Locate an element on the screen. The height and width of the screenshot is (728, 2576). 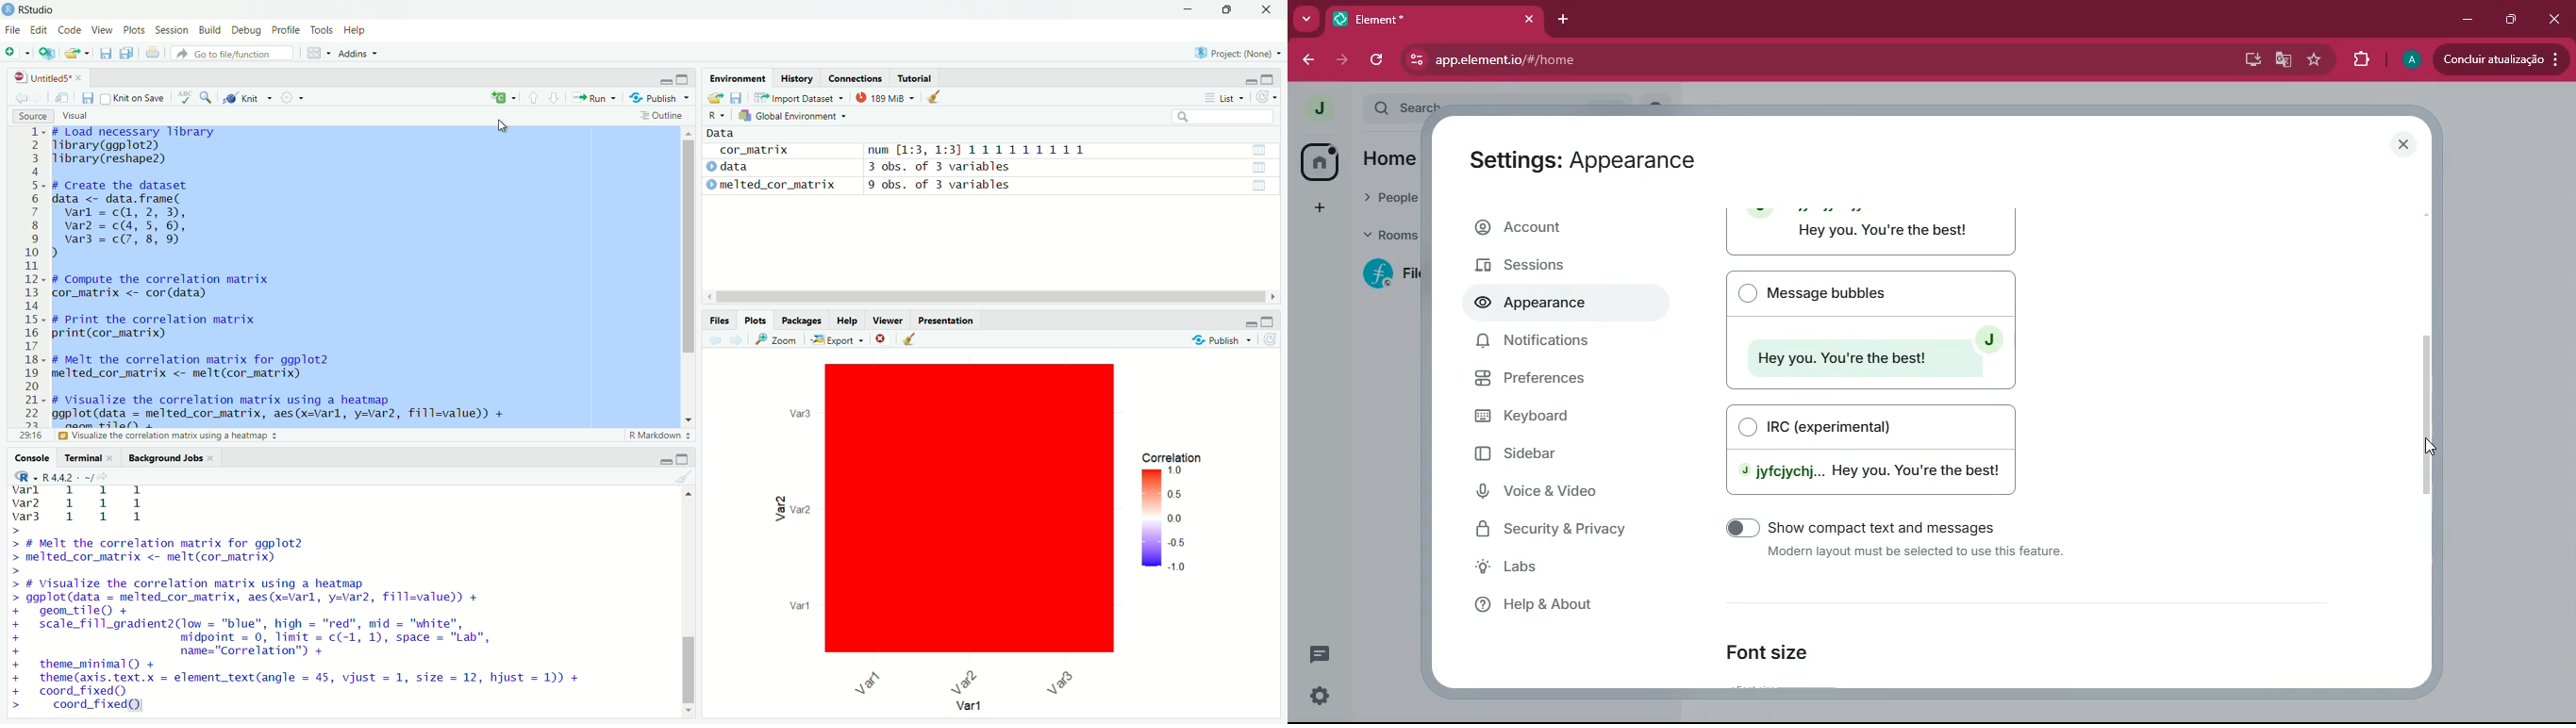
go to next section is located at coordinates (554, 97).